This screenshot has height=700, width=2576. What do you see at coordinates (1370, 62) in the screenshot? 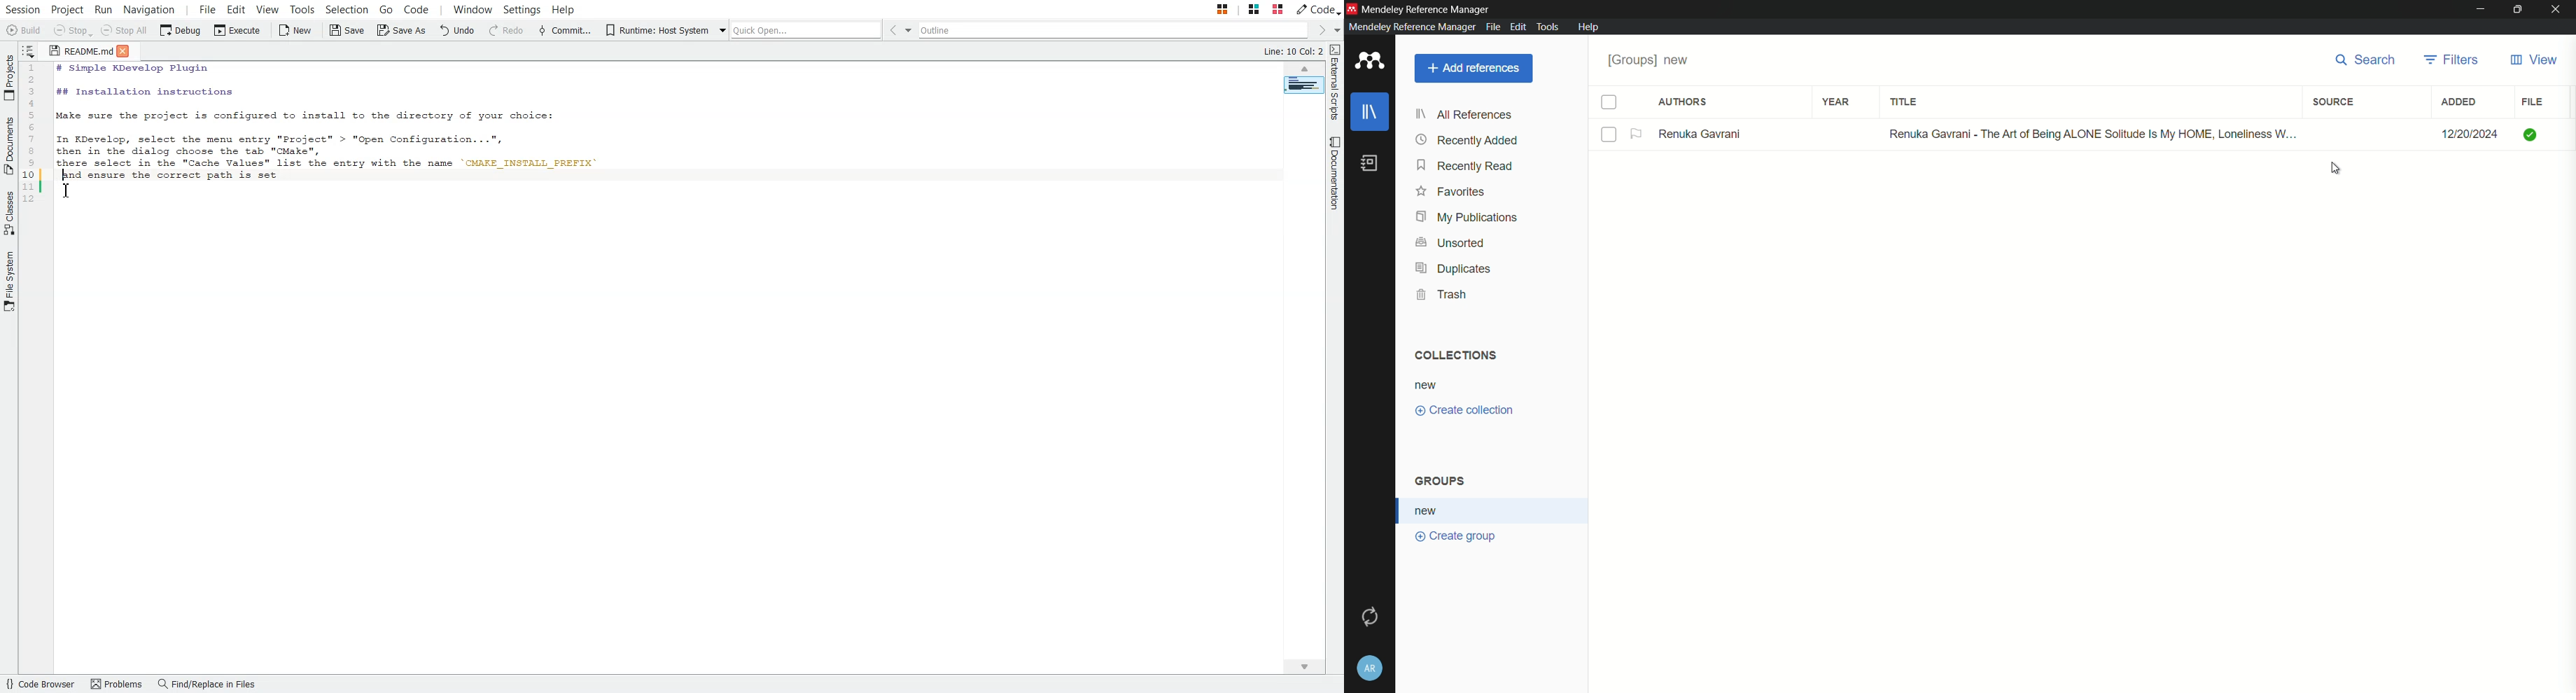
I see `app icon` at bounding box center [1370, 62].